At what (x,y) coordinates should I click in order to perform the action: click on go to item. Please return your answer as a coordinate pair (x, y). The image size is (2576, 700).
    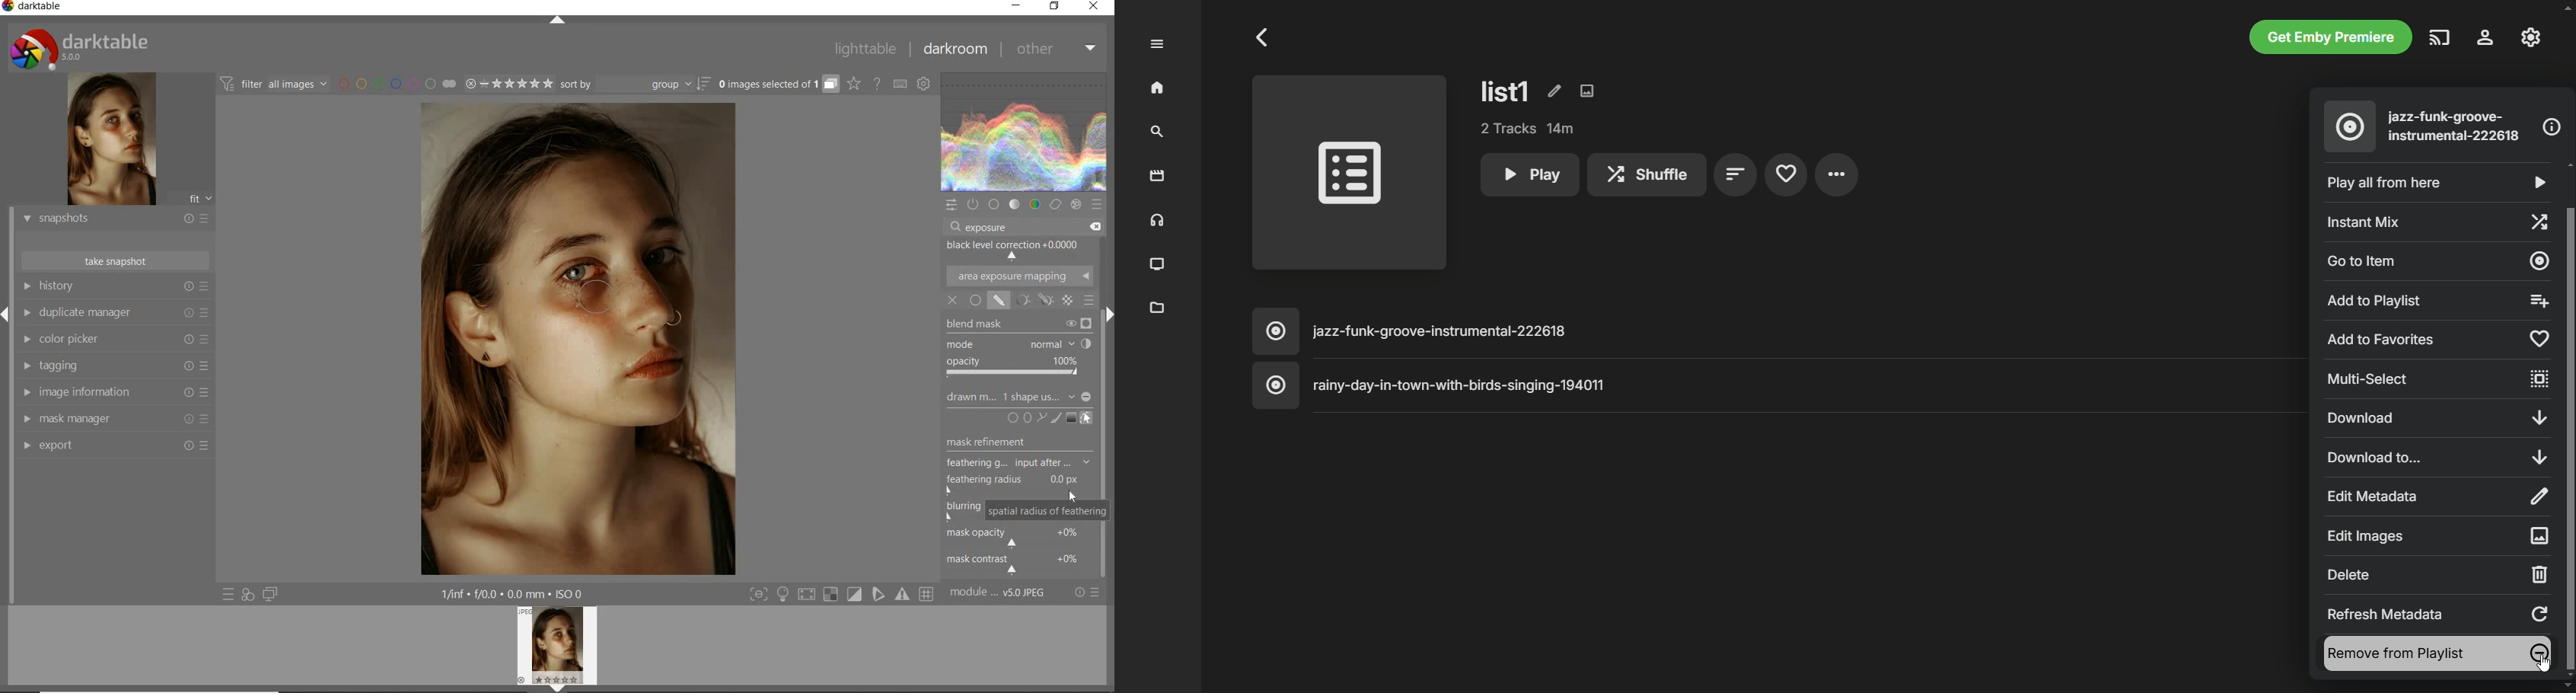
    Looking at the image, I should click on (2438, 260).